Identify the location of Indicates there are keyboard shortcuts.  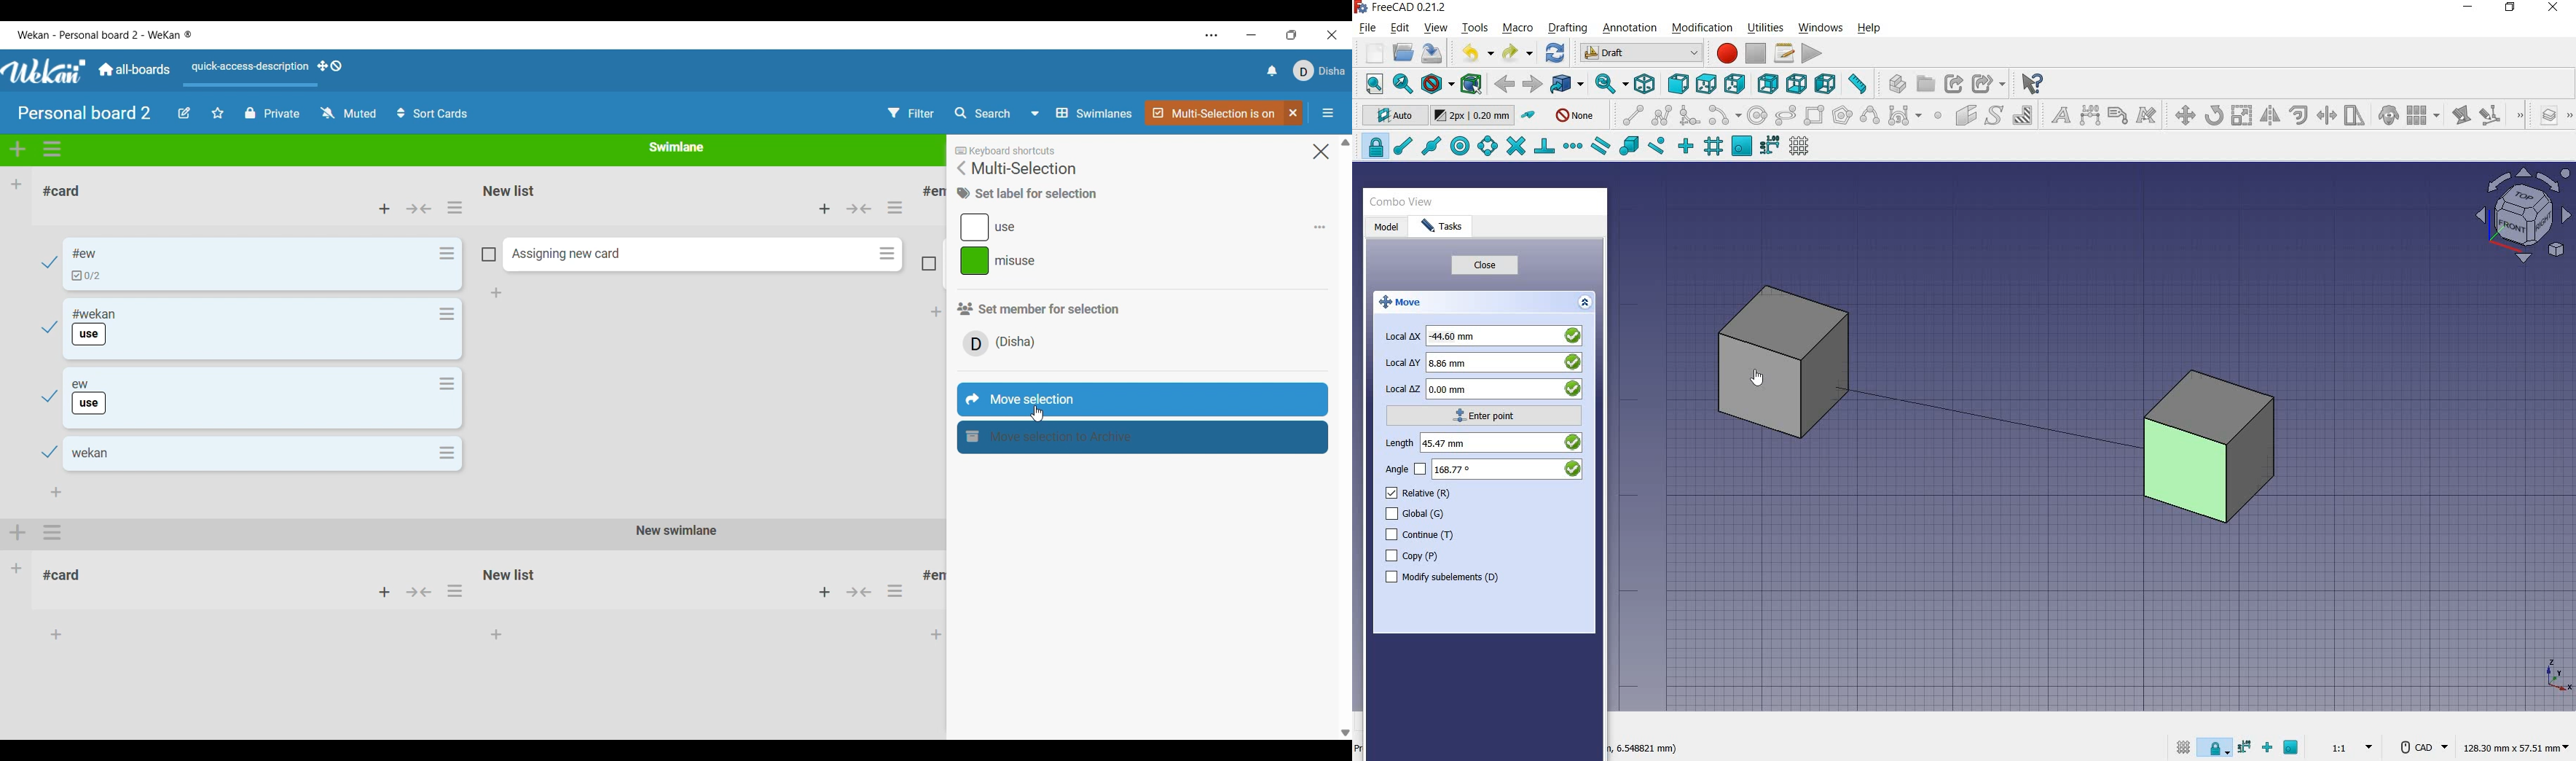
(1005, 151).